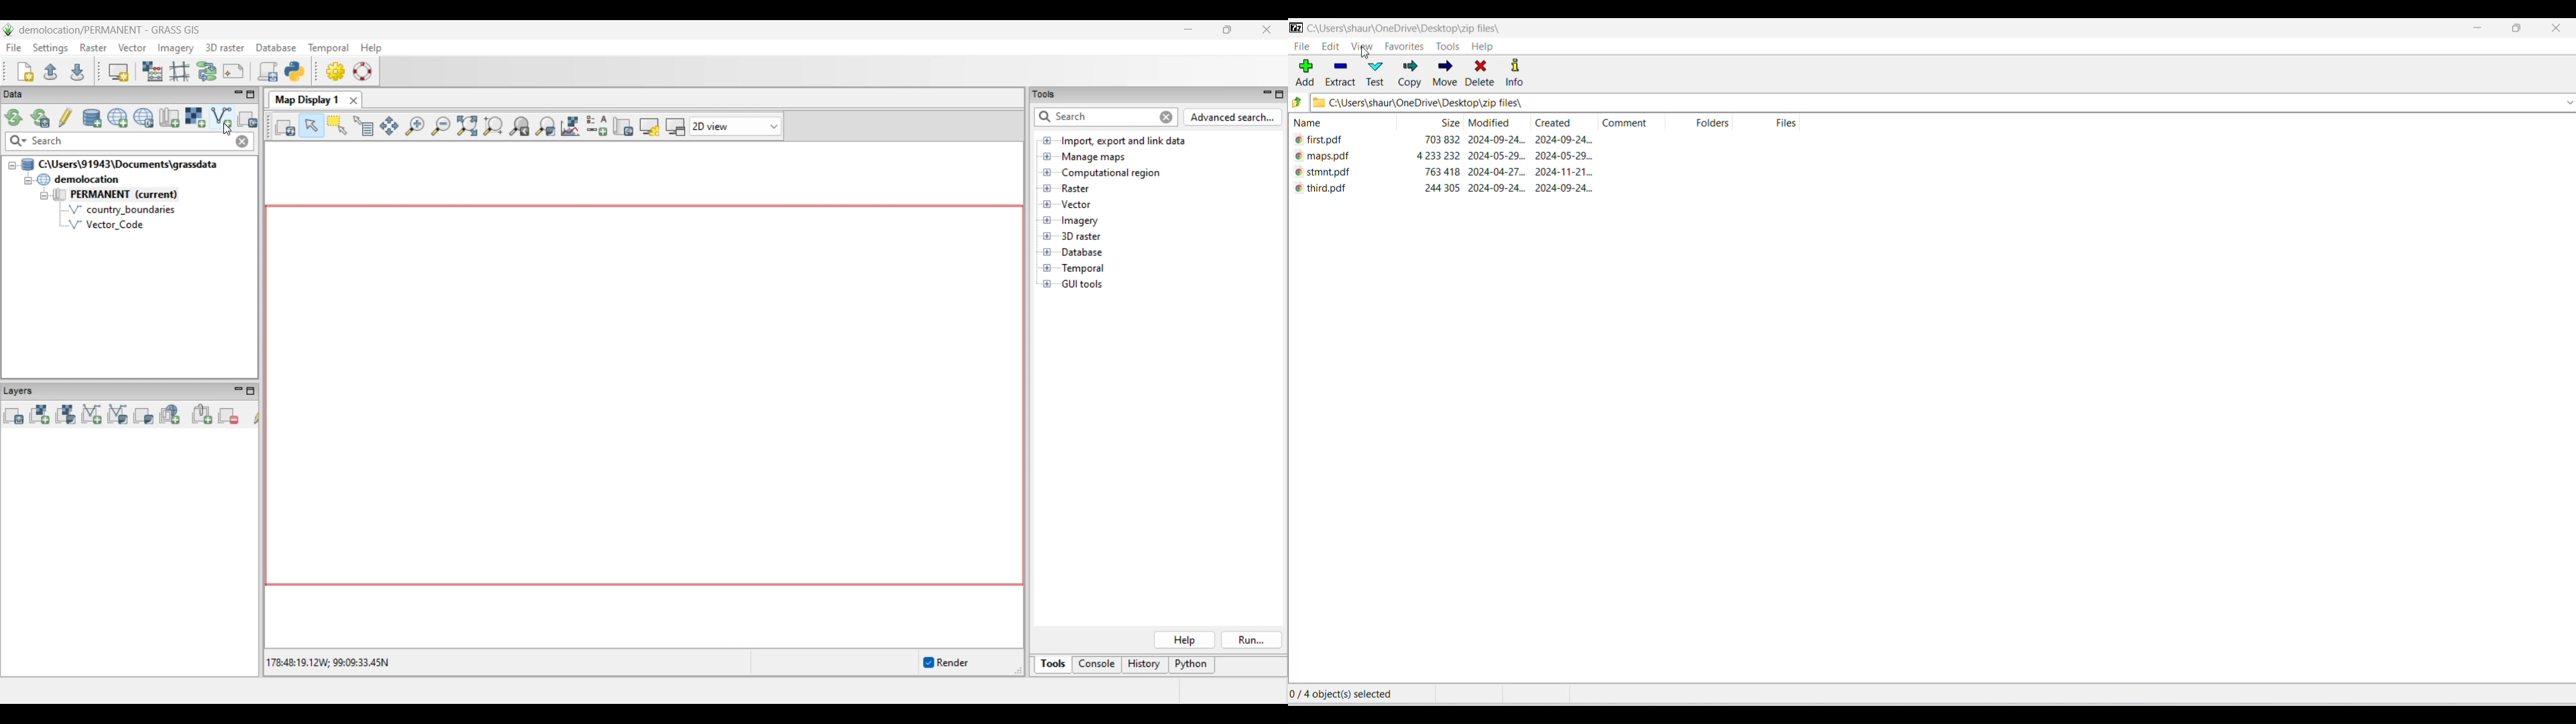 This screenshot has width=2576, height=728. What do you see at coordinates (1490, 48) in the screenshot?
I see `help` at bounding box center [1490, 48].